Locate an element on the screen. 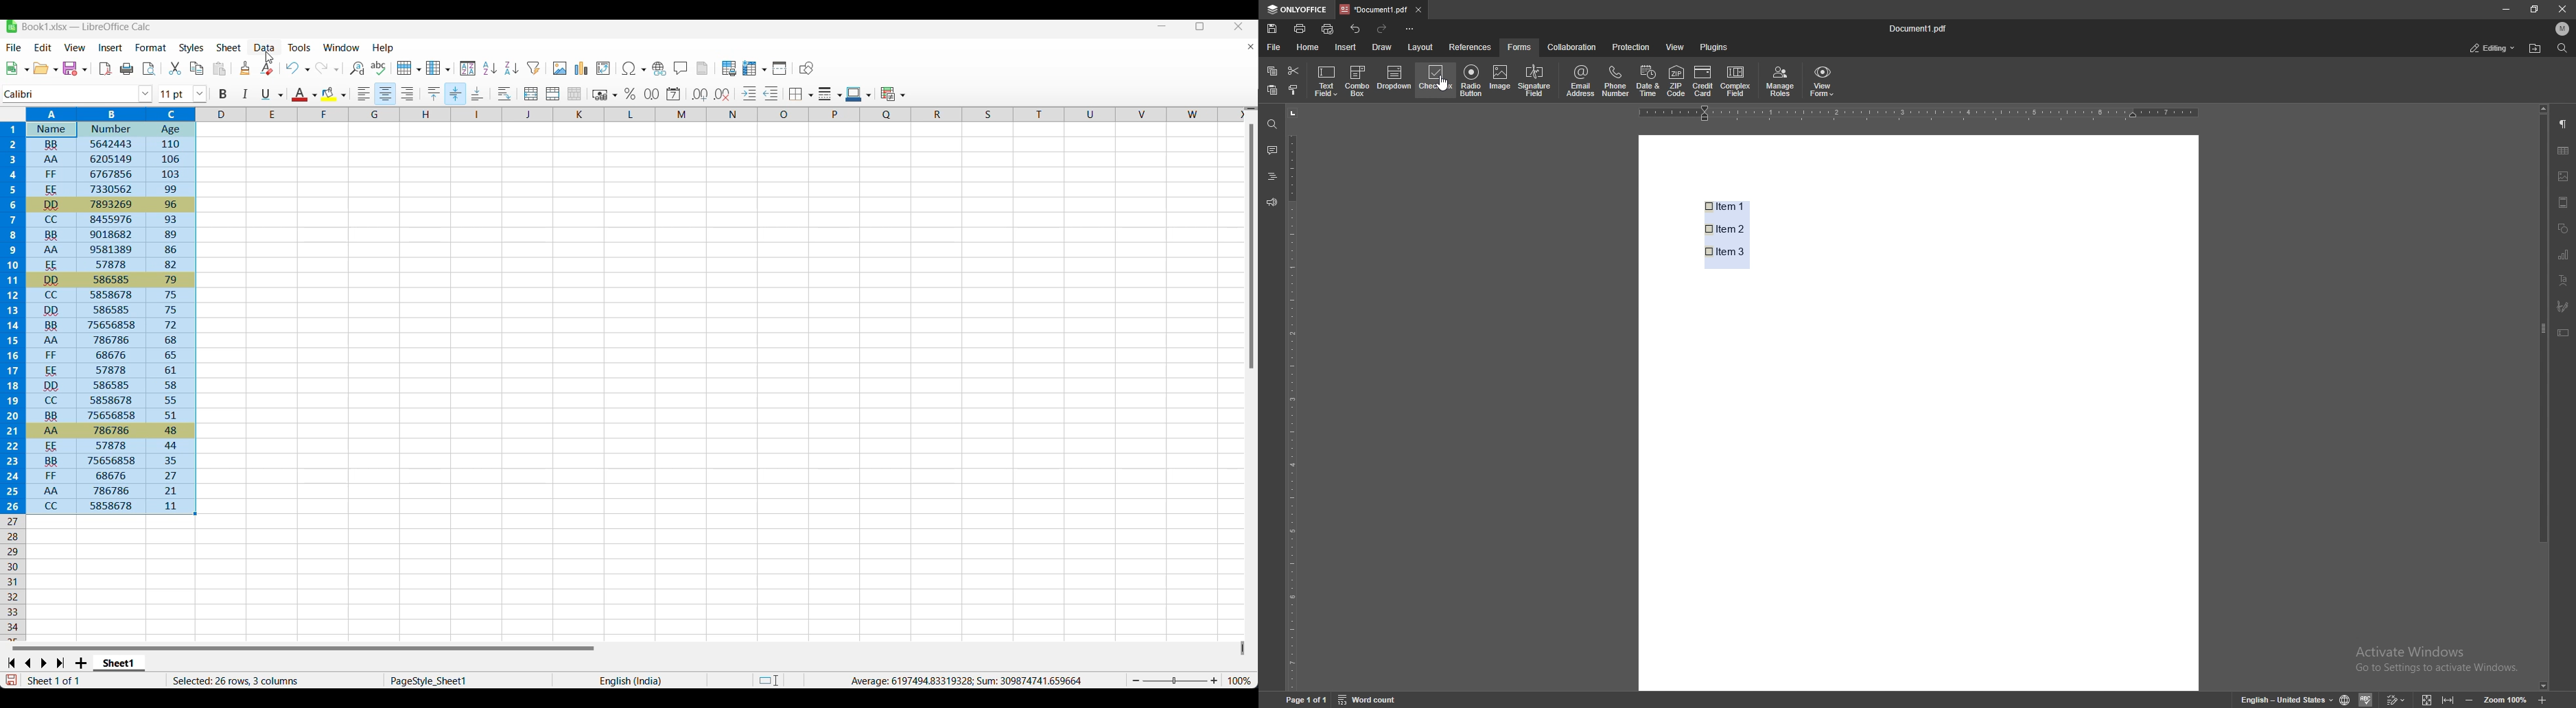 This screenshot has height=728, width=2576. Font options is located at coordinates (146, 94).